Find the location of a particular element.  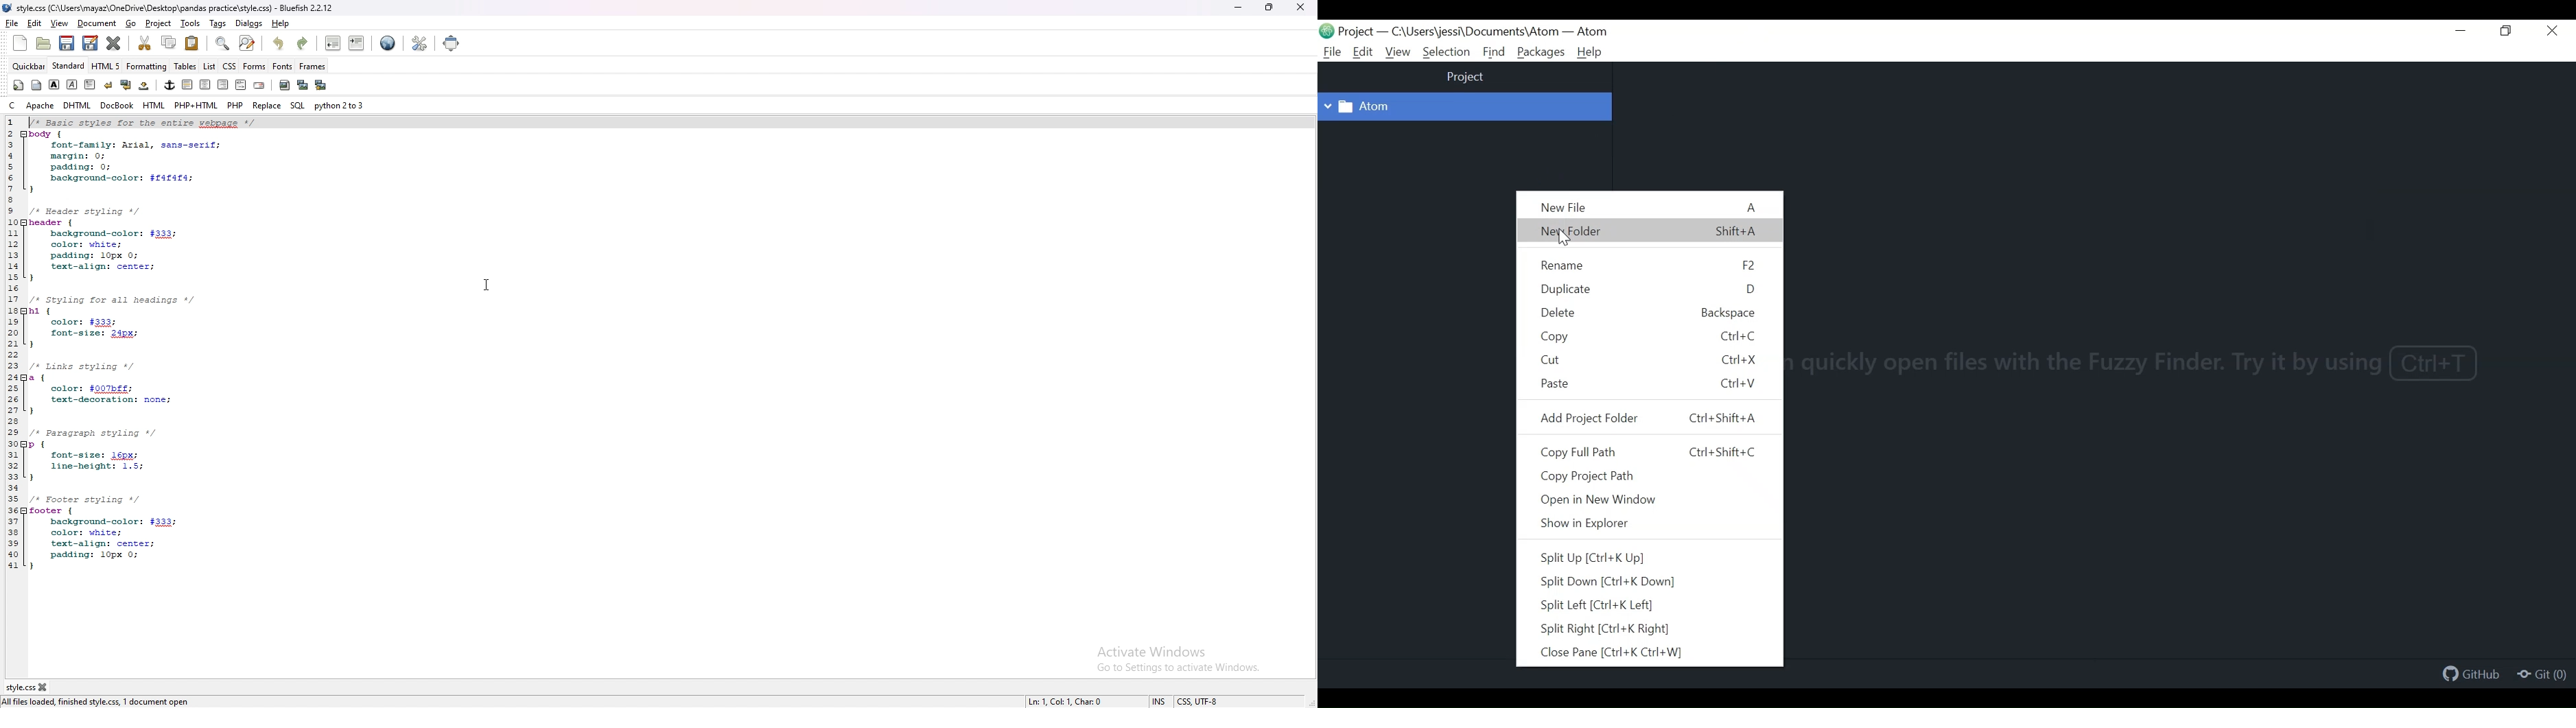

email is located at coordinates (260, 85).